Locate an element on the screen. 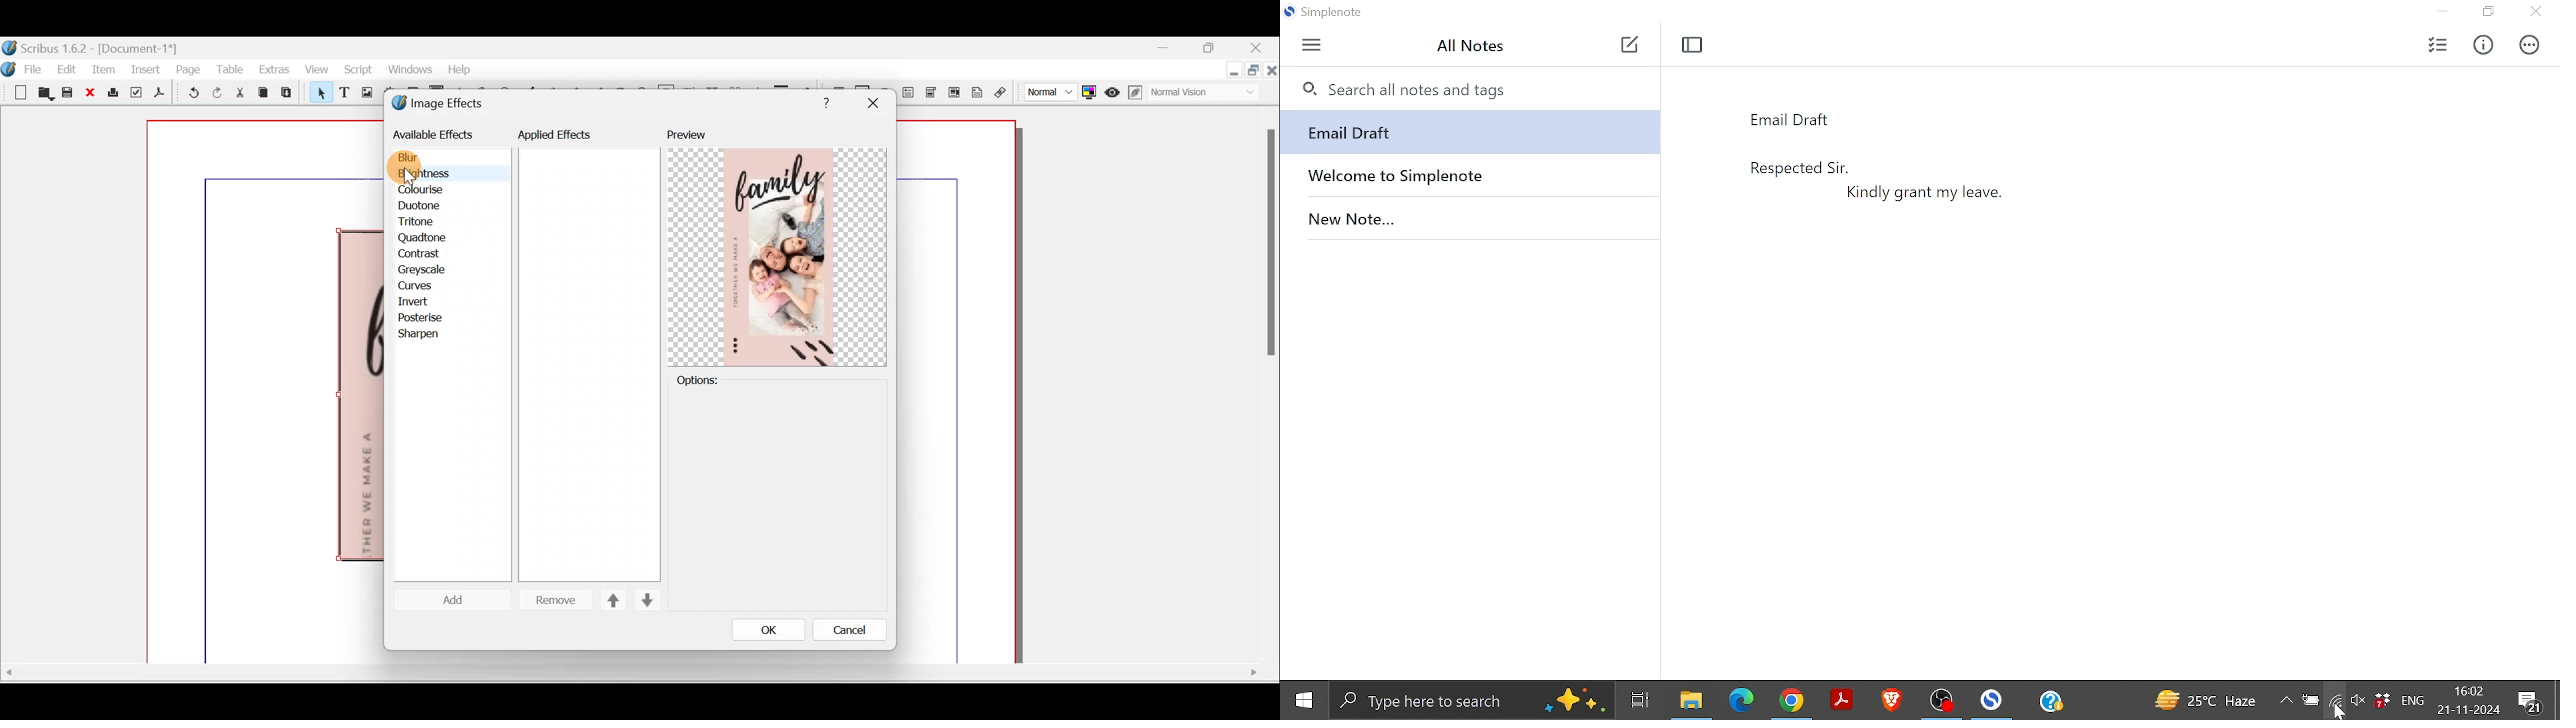 The height and width of the screenshot is (728, 2576). Undo is located at coordinates (191, 95).